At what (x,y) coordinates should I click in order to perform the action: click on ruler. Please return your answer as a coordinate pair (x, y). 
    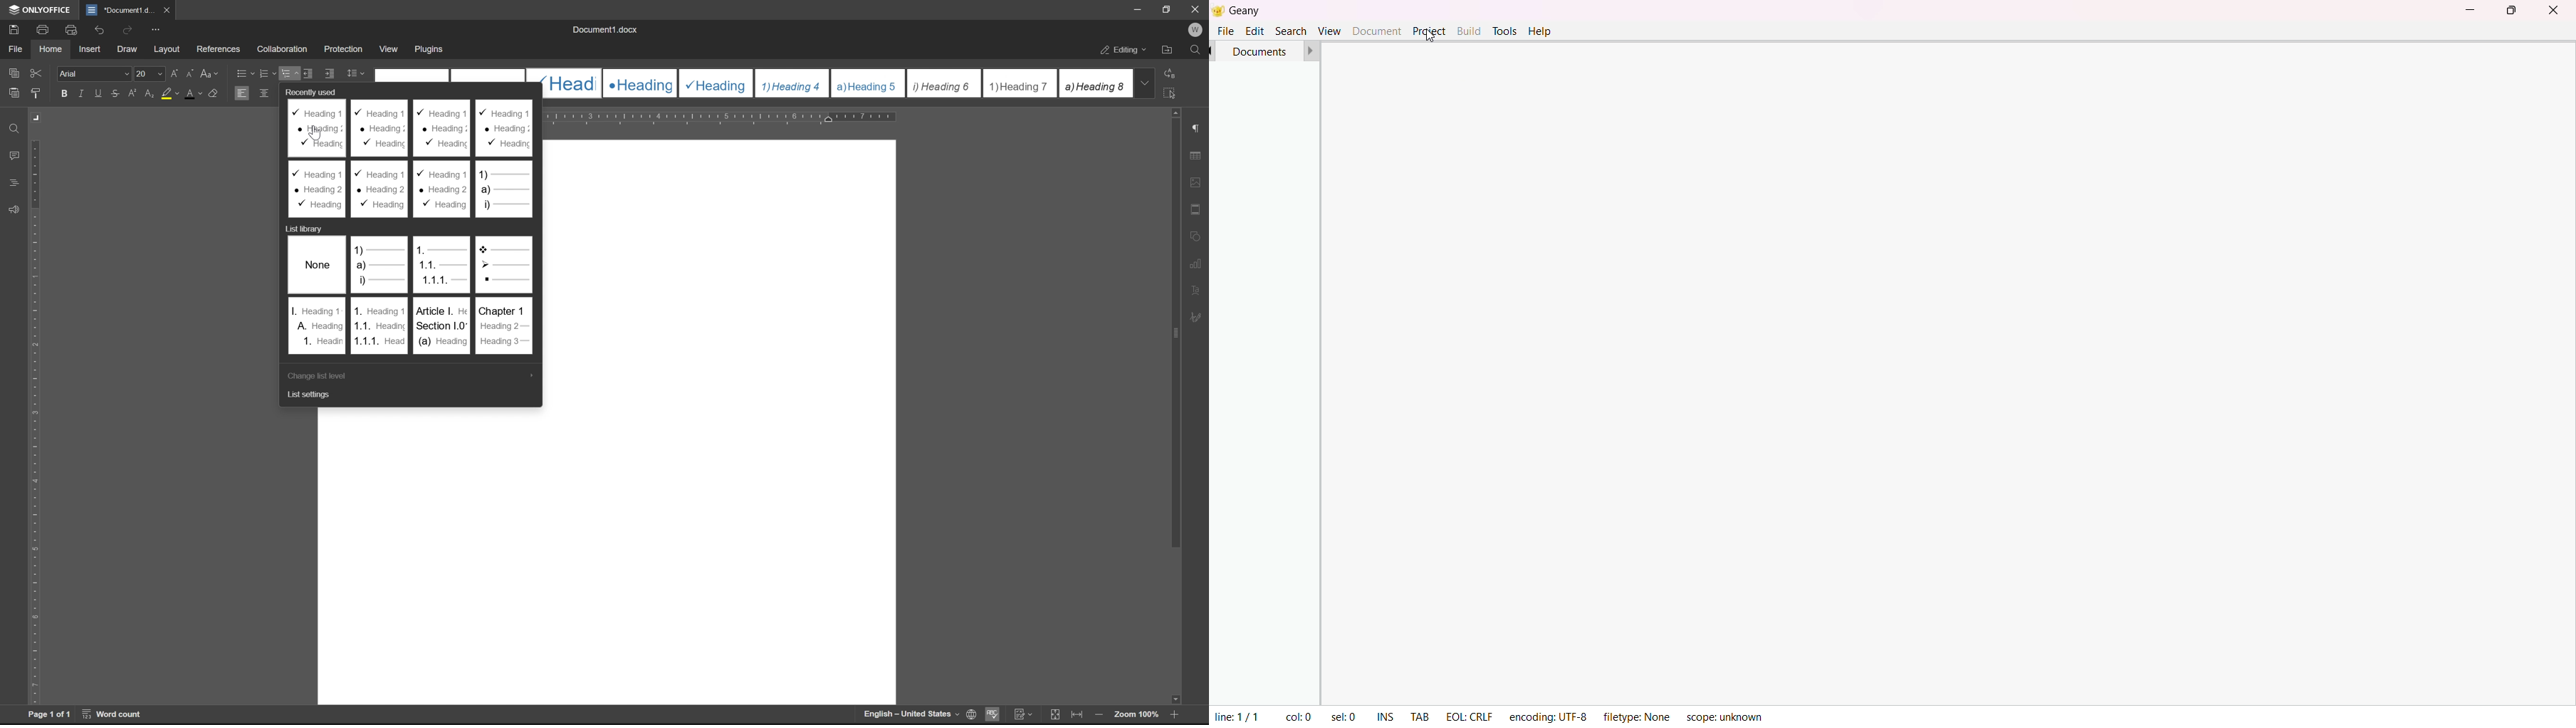
    Looking at the image, I should click on (35, 422).